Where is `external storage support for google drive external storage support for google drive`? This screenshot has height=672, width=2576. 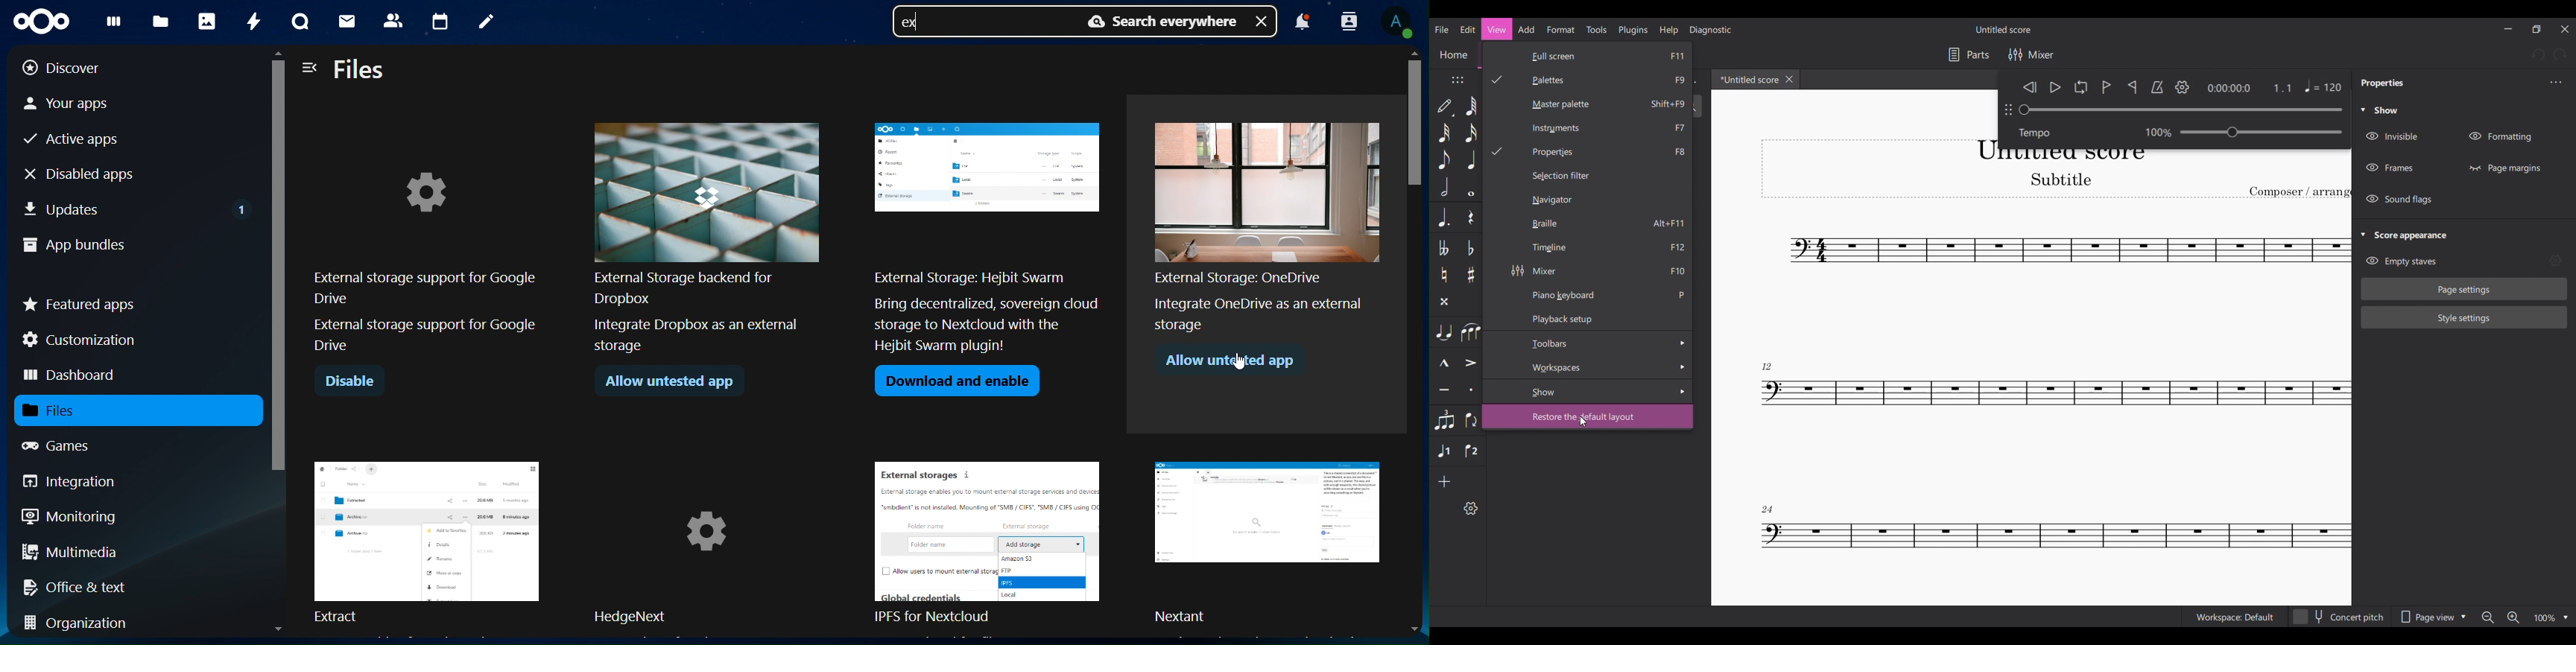 external storage support for google drive external storage support for google drive is located at coordinates (423, 259).